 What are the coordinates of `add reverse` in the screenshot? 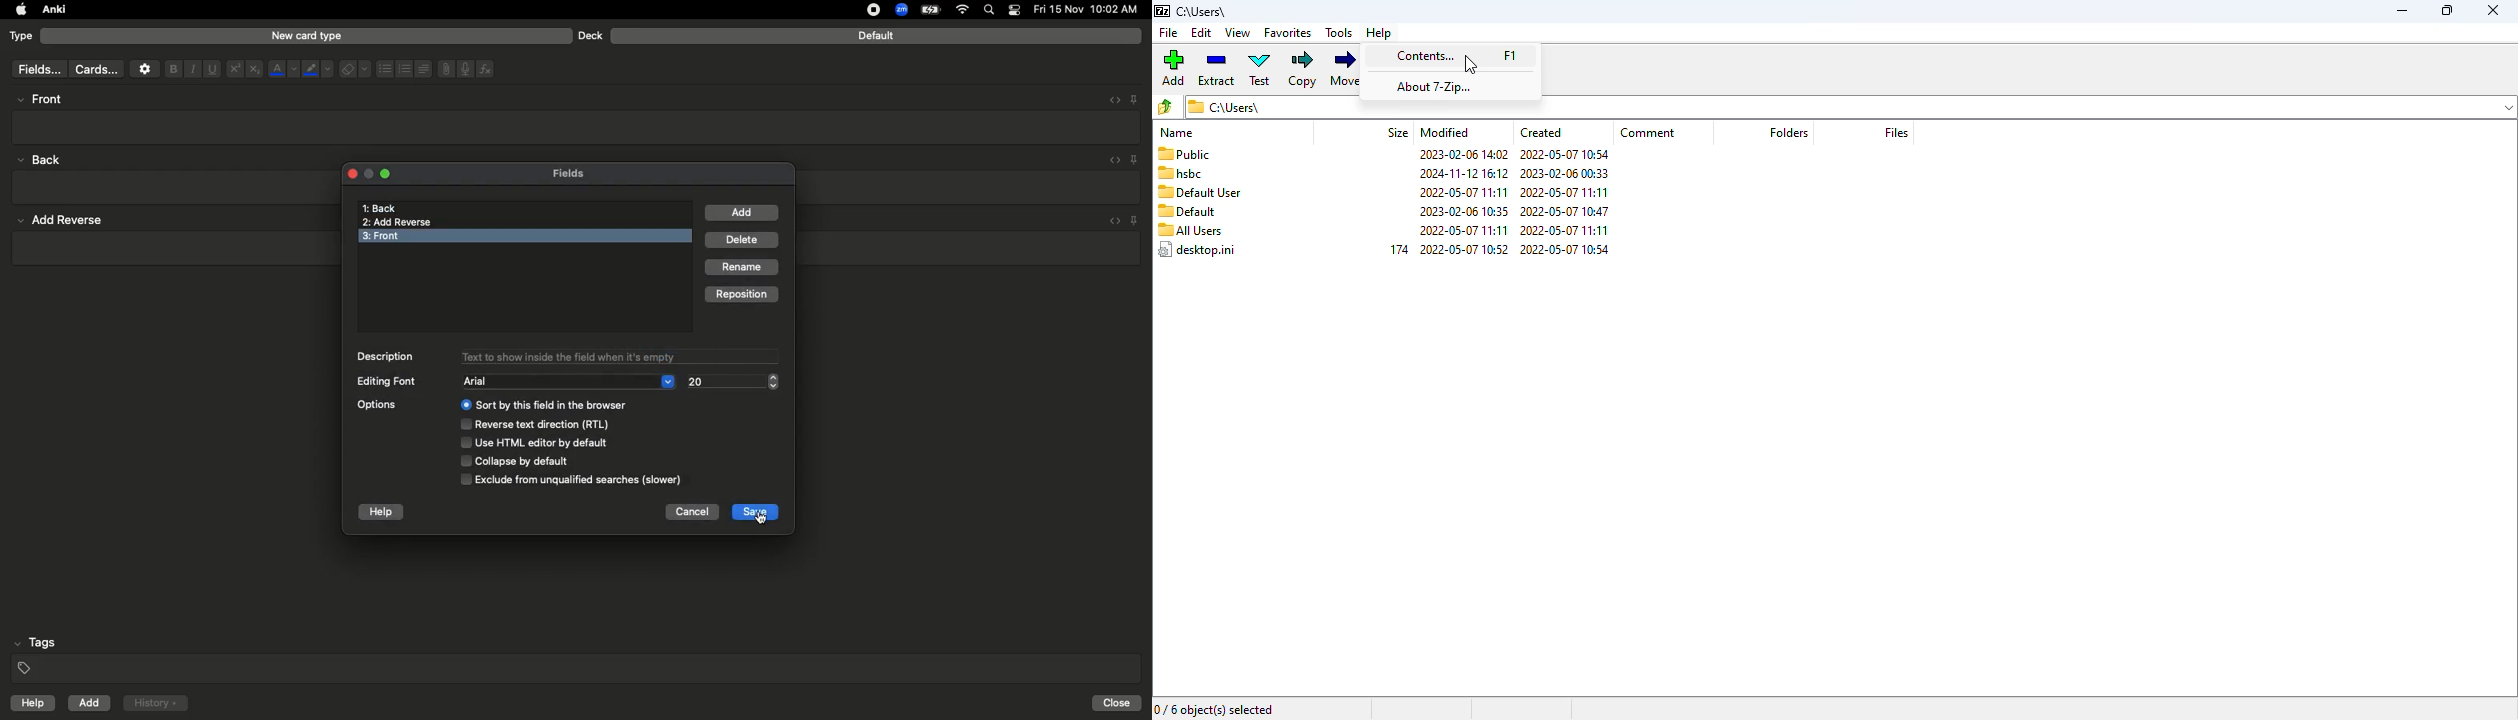 It's located at (401, 222).